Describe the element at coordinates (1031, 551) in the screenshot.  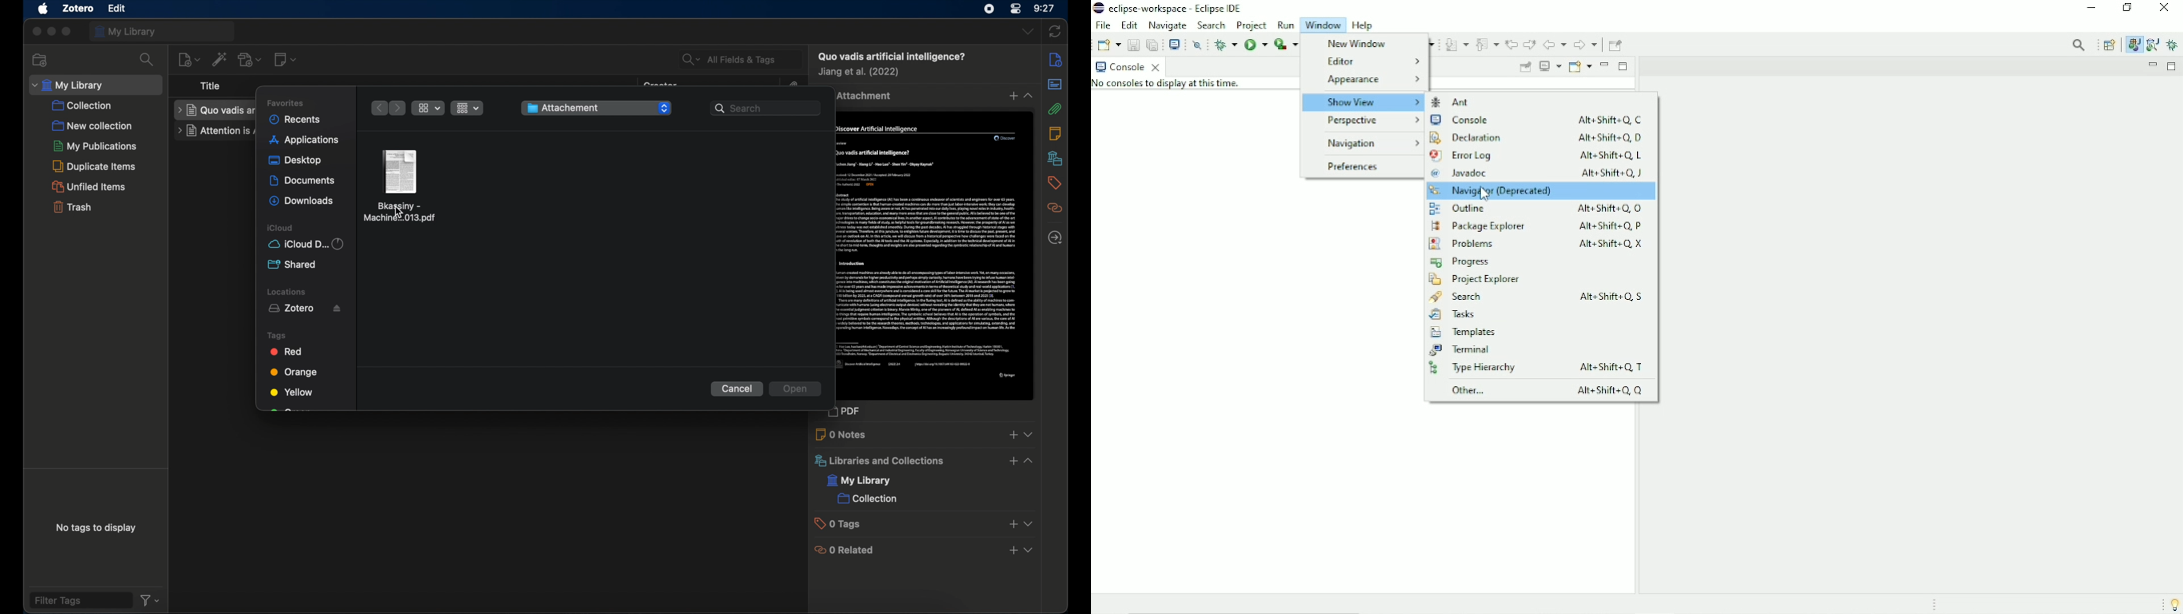
I see `dropdown menu` at that location.